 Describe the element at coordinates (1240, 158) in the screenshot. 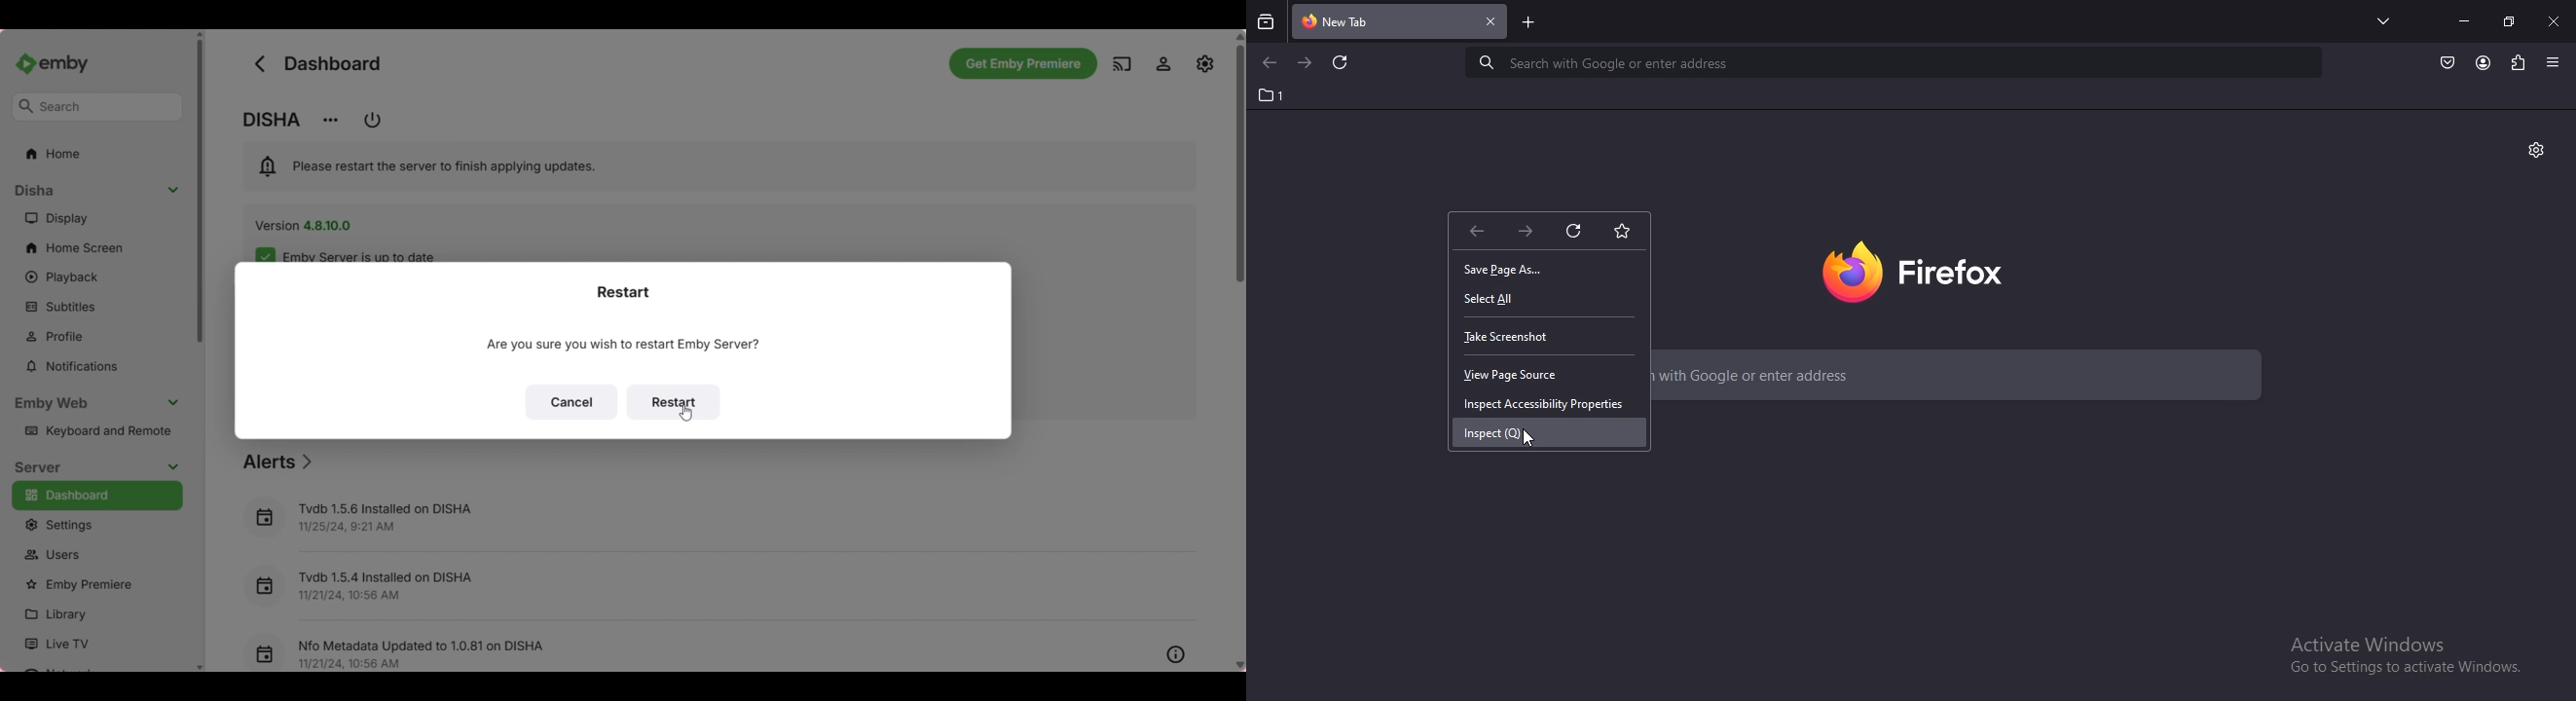

I see `Vertical slide bar` at that location.